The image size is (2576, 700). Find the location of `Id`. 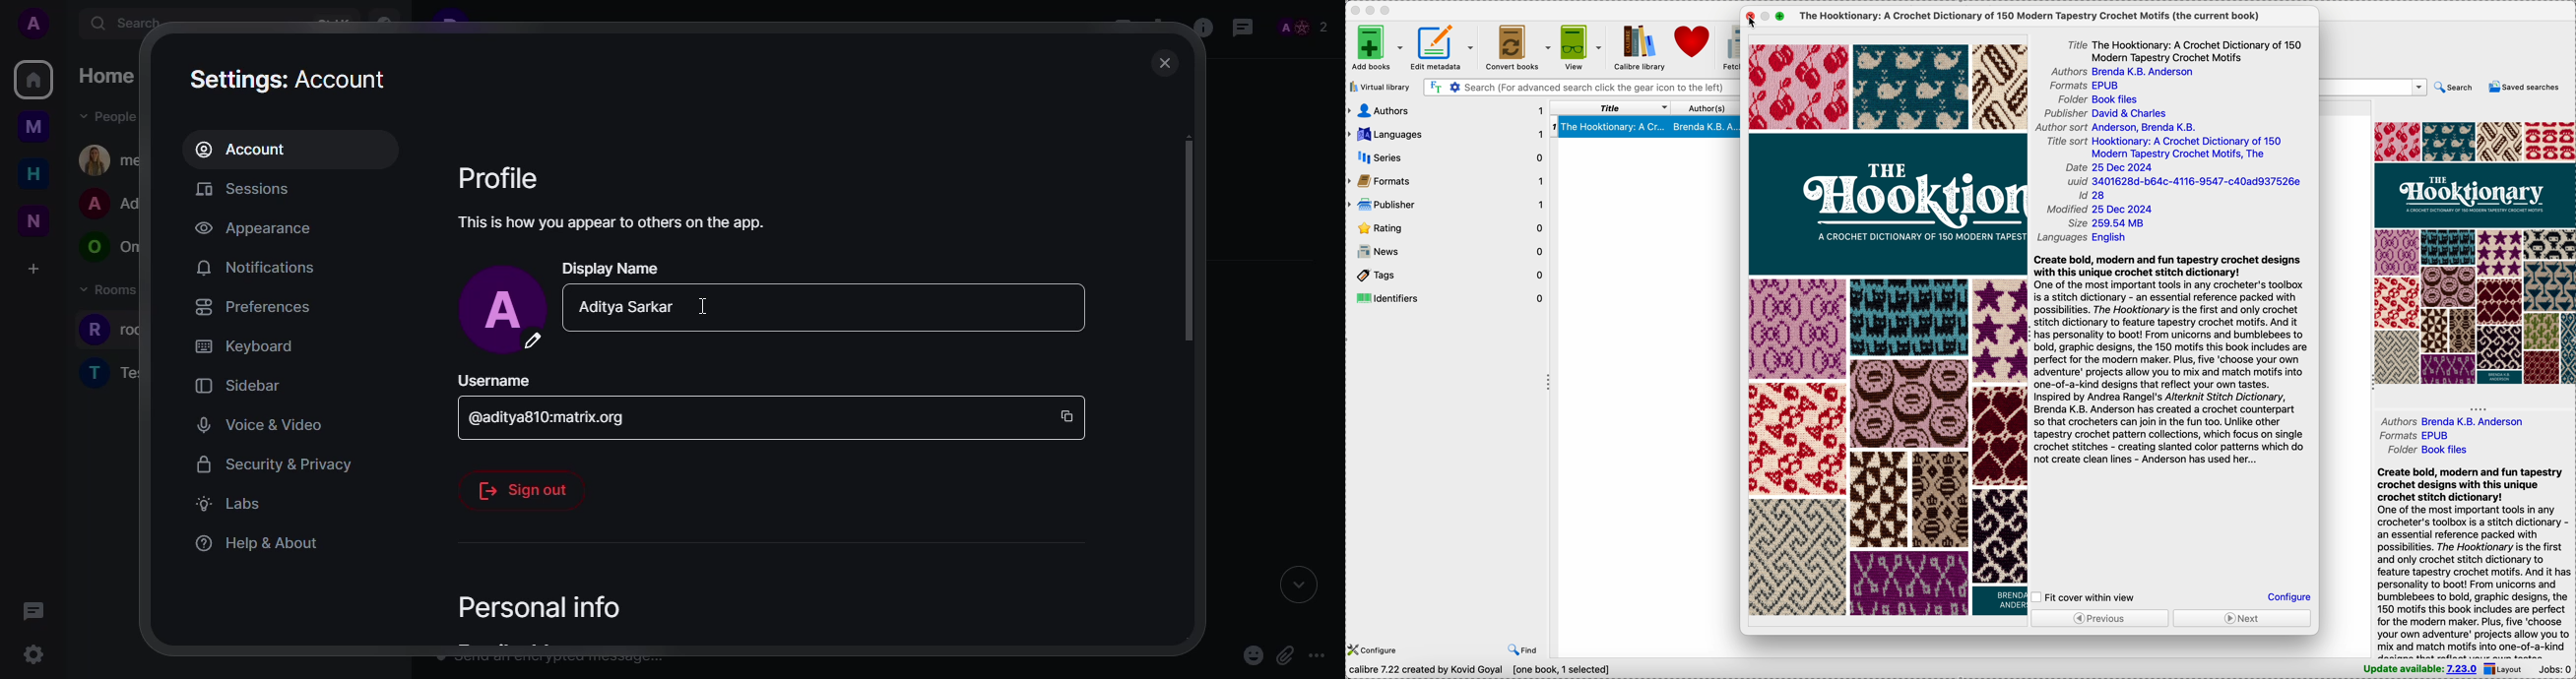

Id is located at coordinates (2094, 193).